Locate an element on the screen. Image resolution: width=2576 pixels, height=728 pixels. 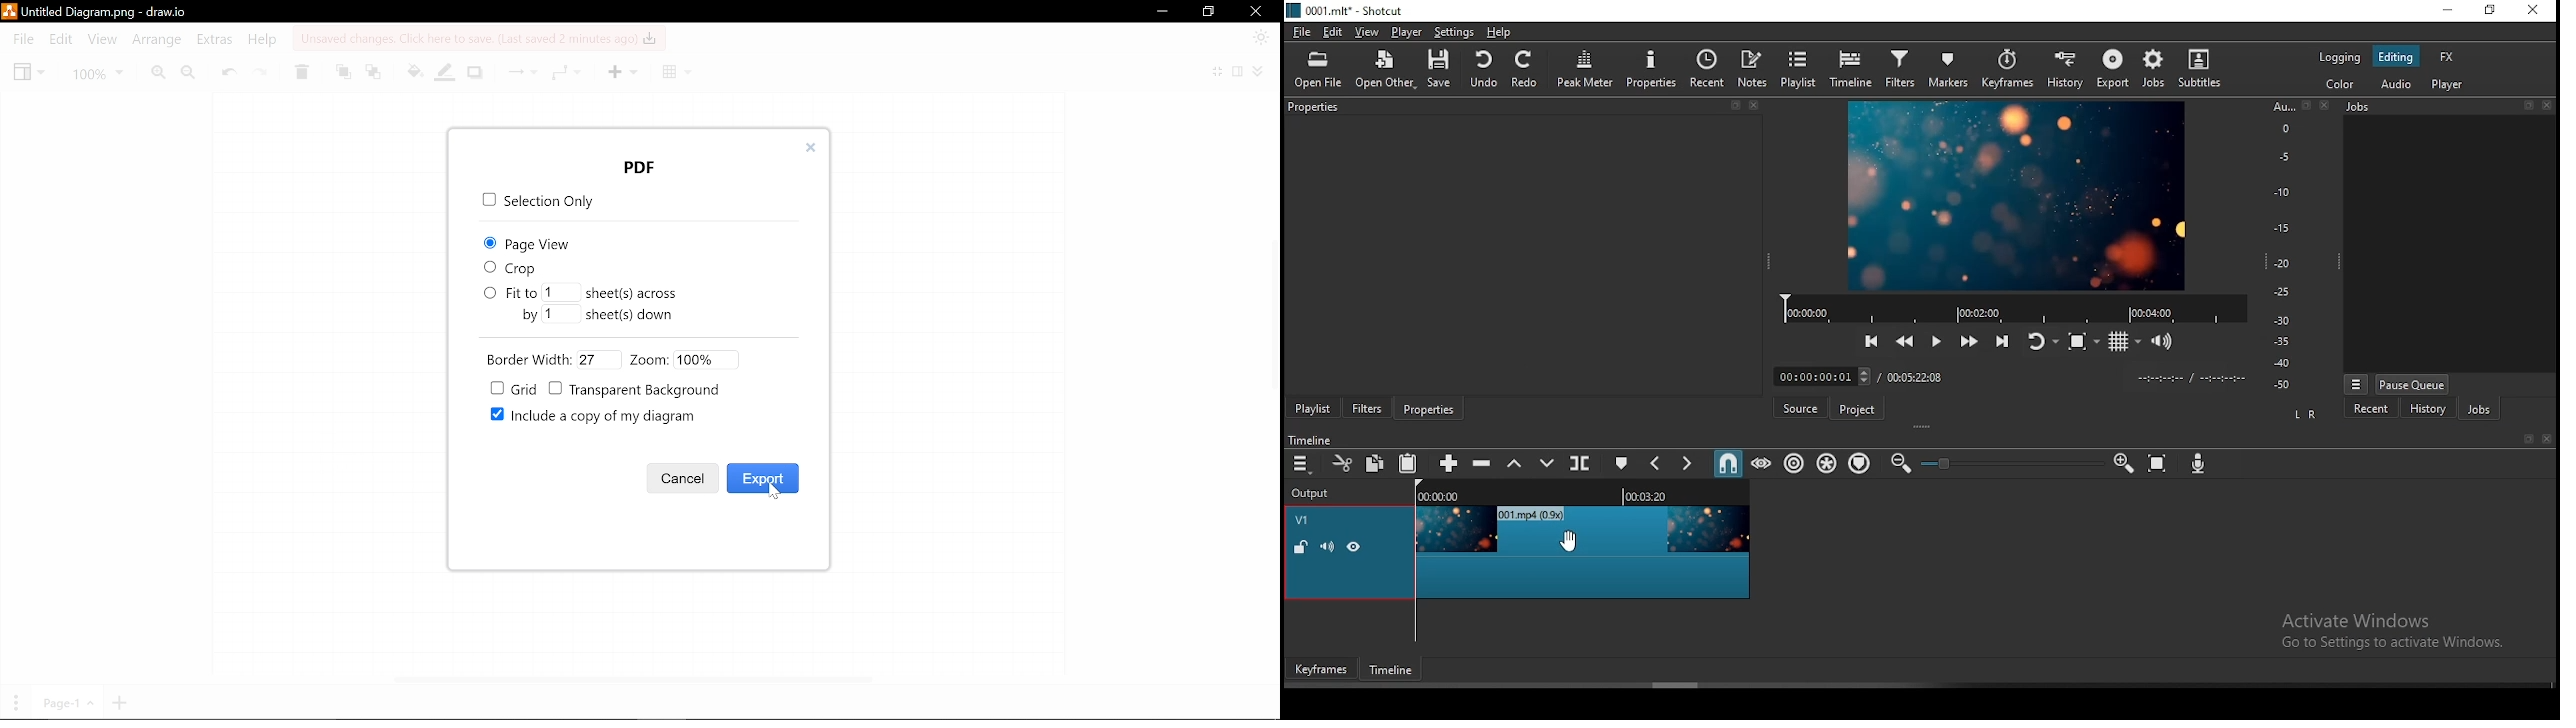
cut is located at coordinates (1339, 463).